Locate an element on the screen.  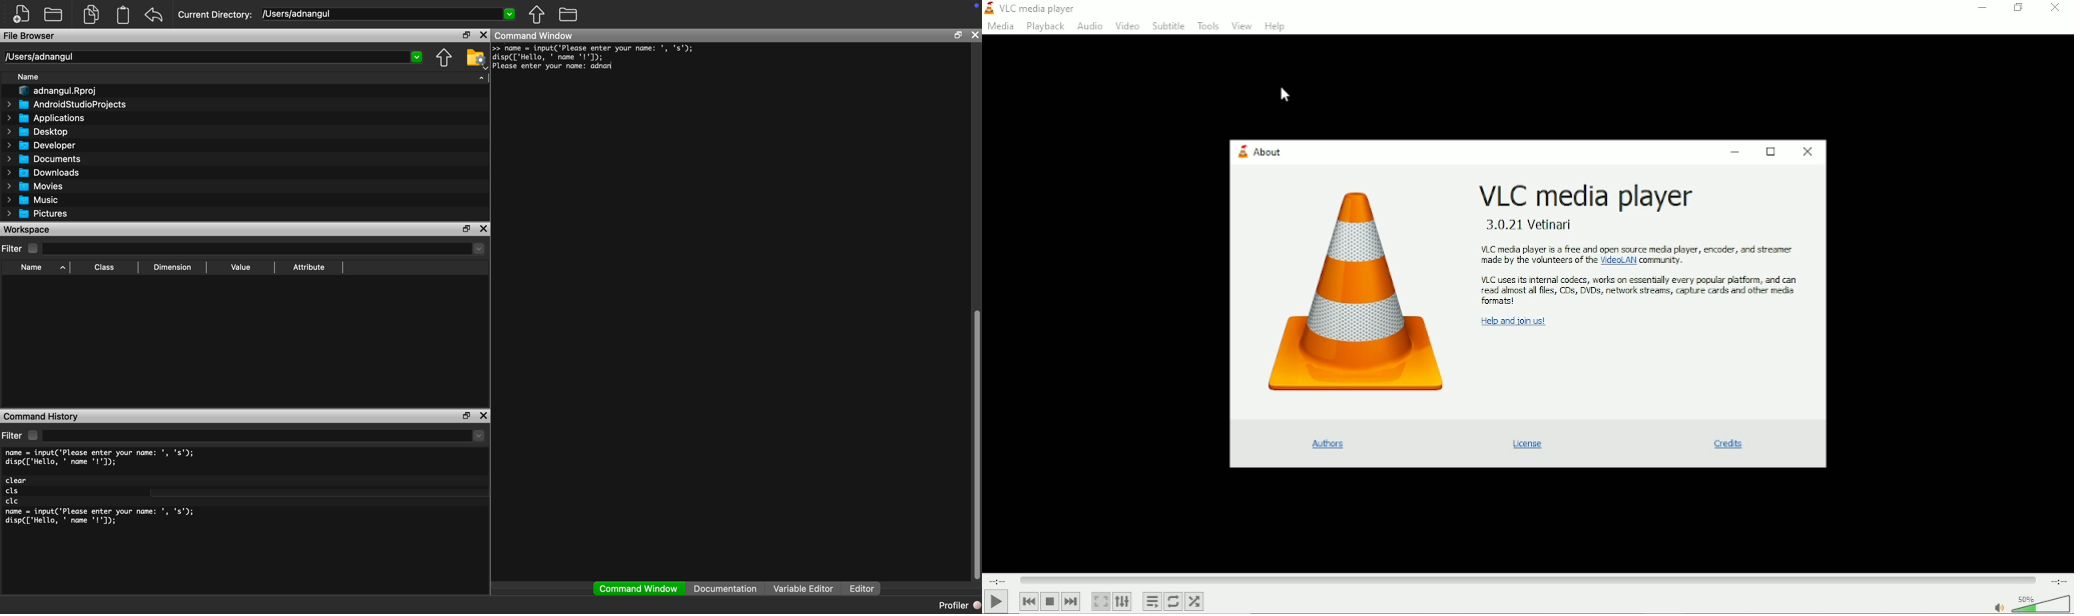
Users/adnangul is located at coordinates (39, 57).